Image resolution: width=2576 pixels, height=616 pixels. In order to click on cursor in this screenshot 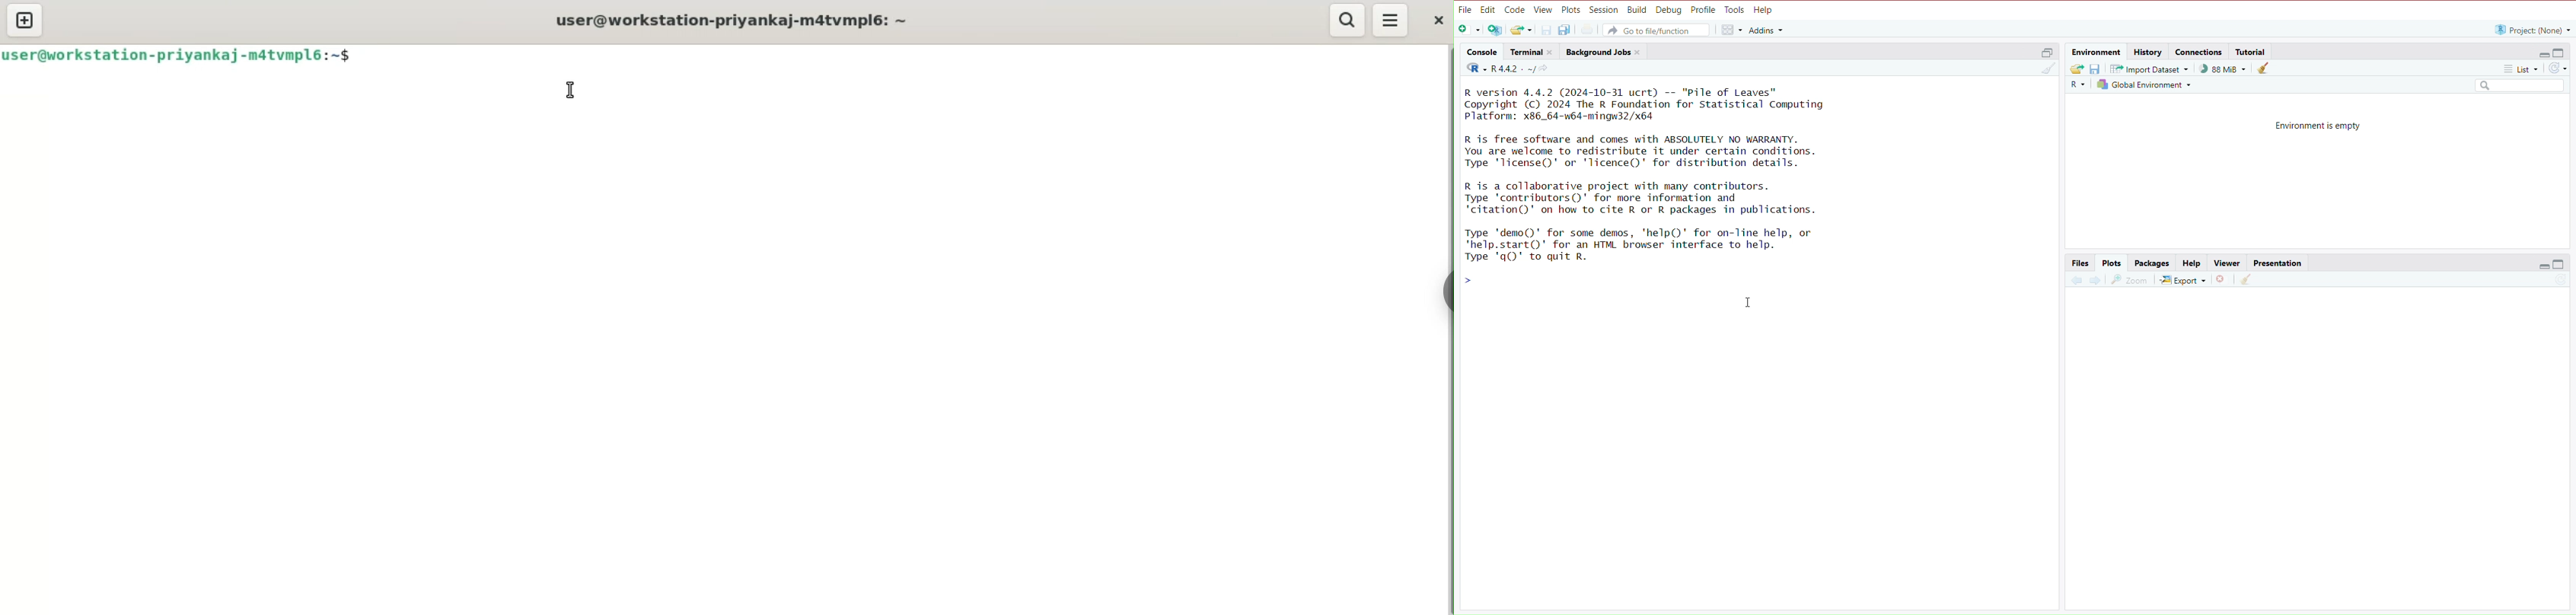, I will do `click(1750, 303)`.